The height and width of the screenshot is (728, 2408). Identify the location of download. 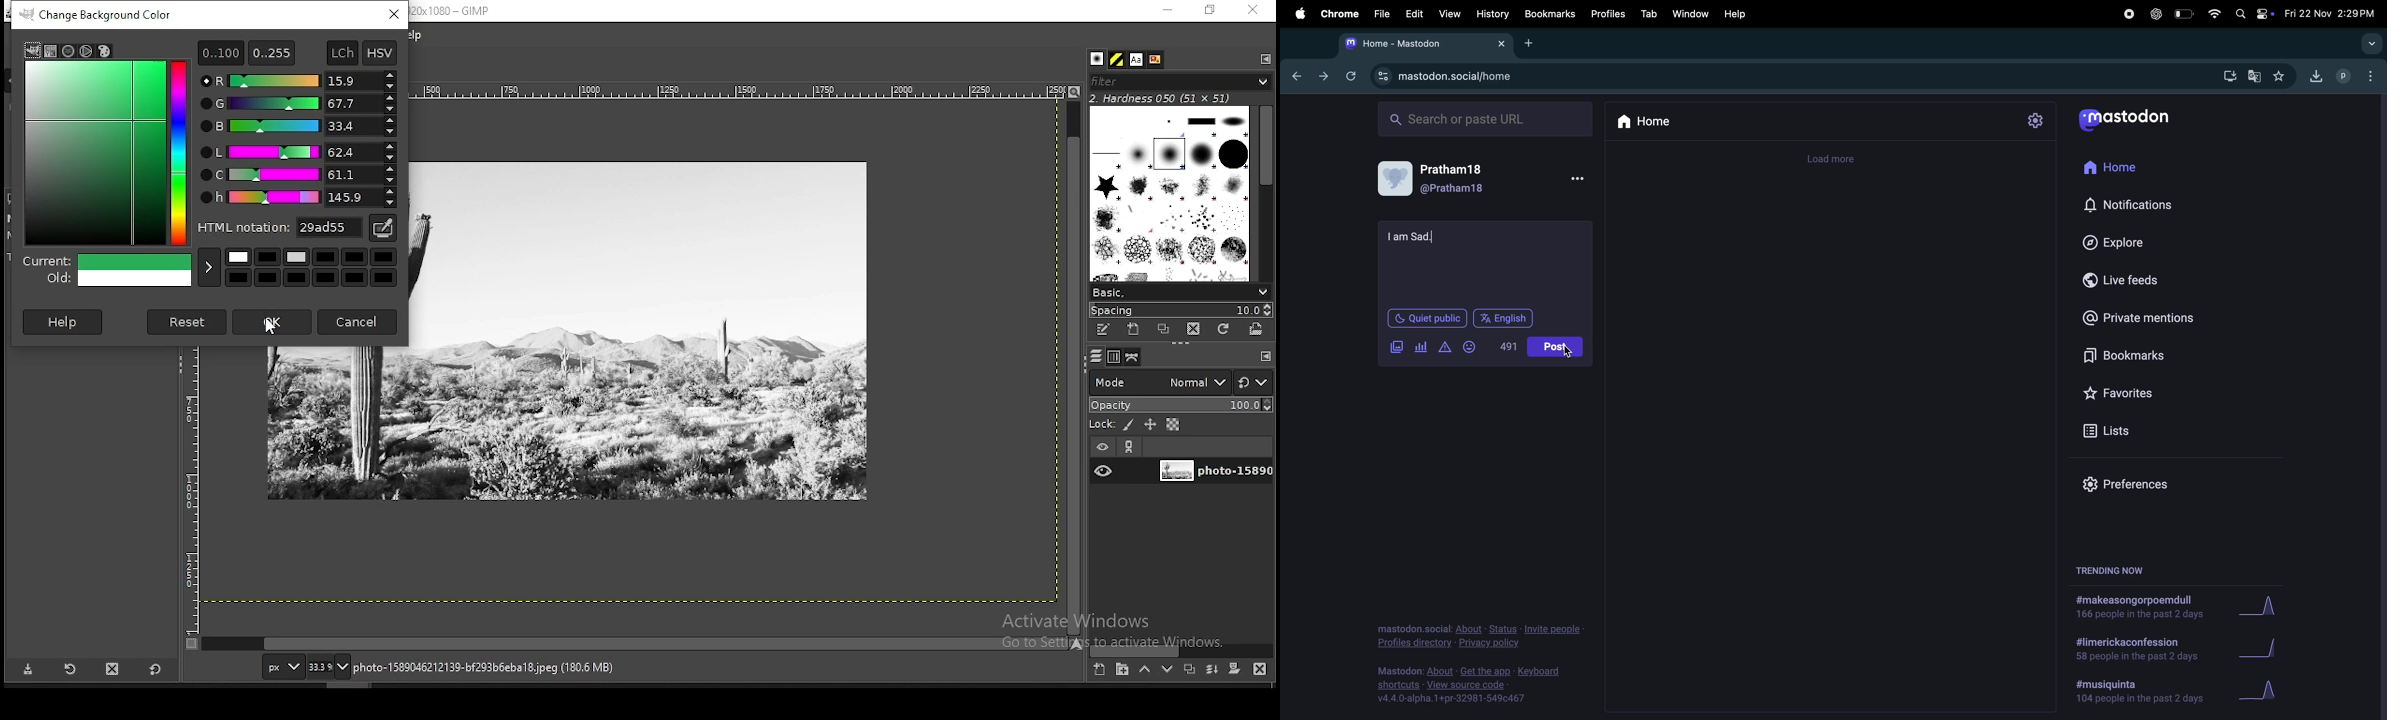
(2228, 76).